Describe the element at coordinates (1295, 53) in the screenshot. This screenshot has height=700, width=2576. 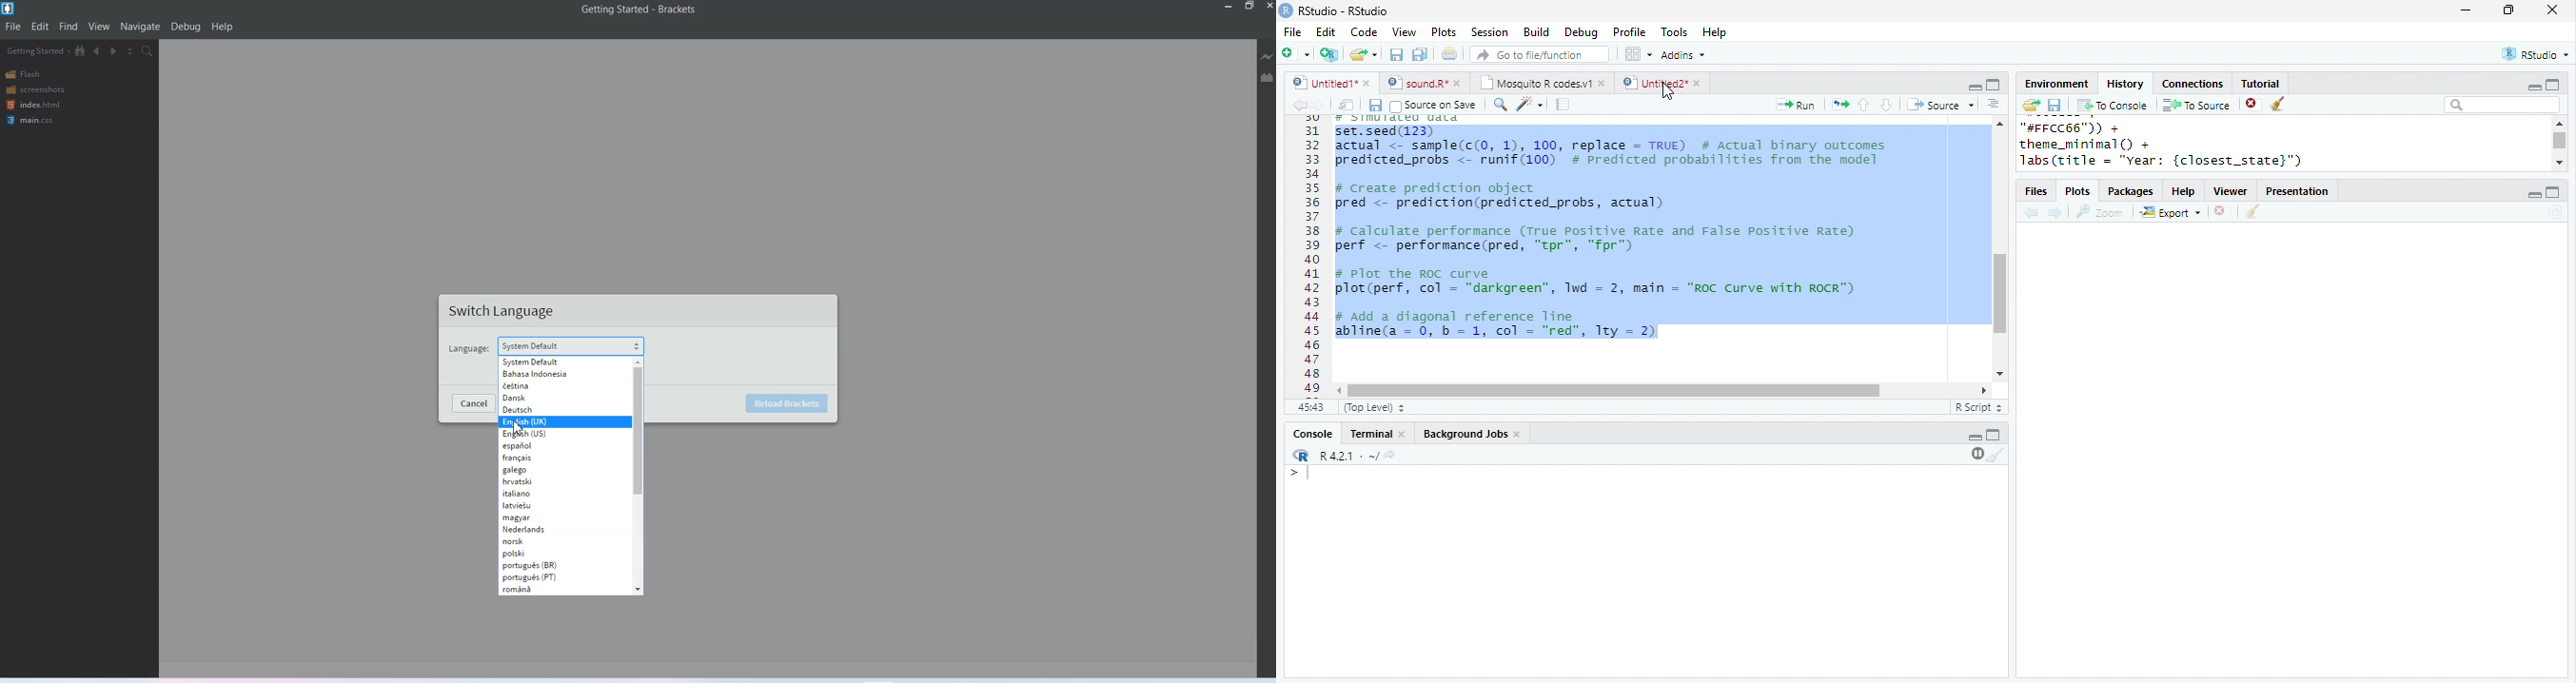
I see `new file` at that location.